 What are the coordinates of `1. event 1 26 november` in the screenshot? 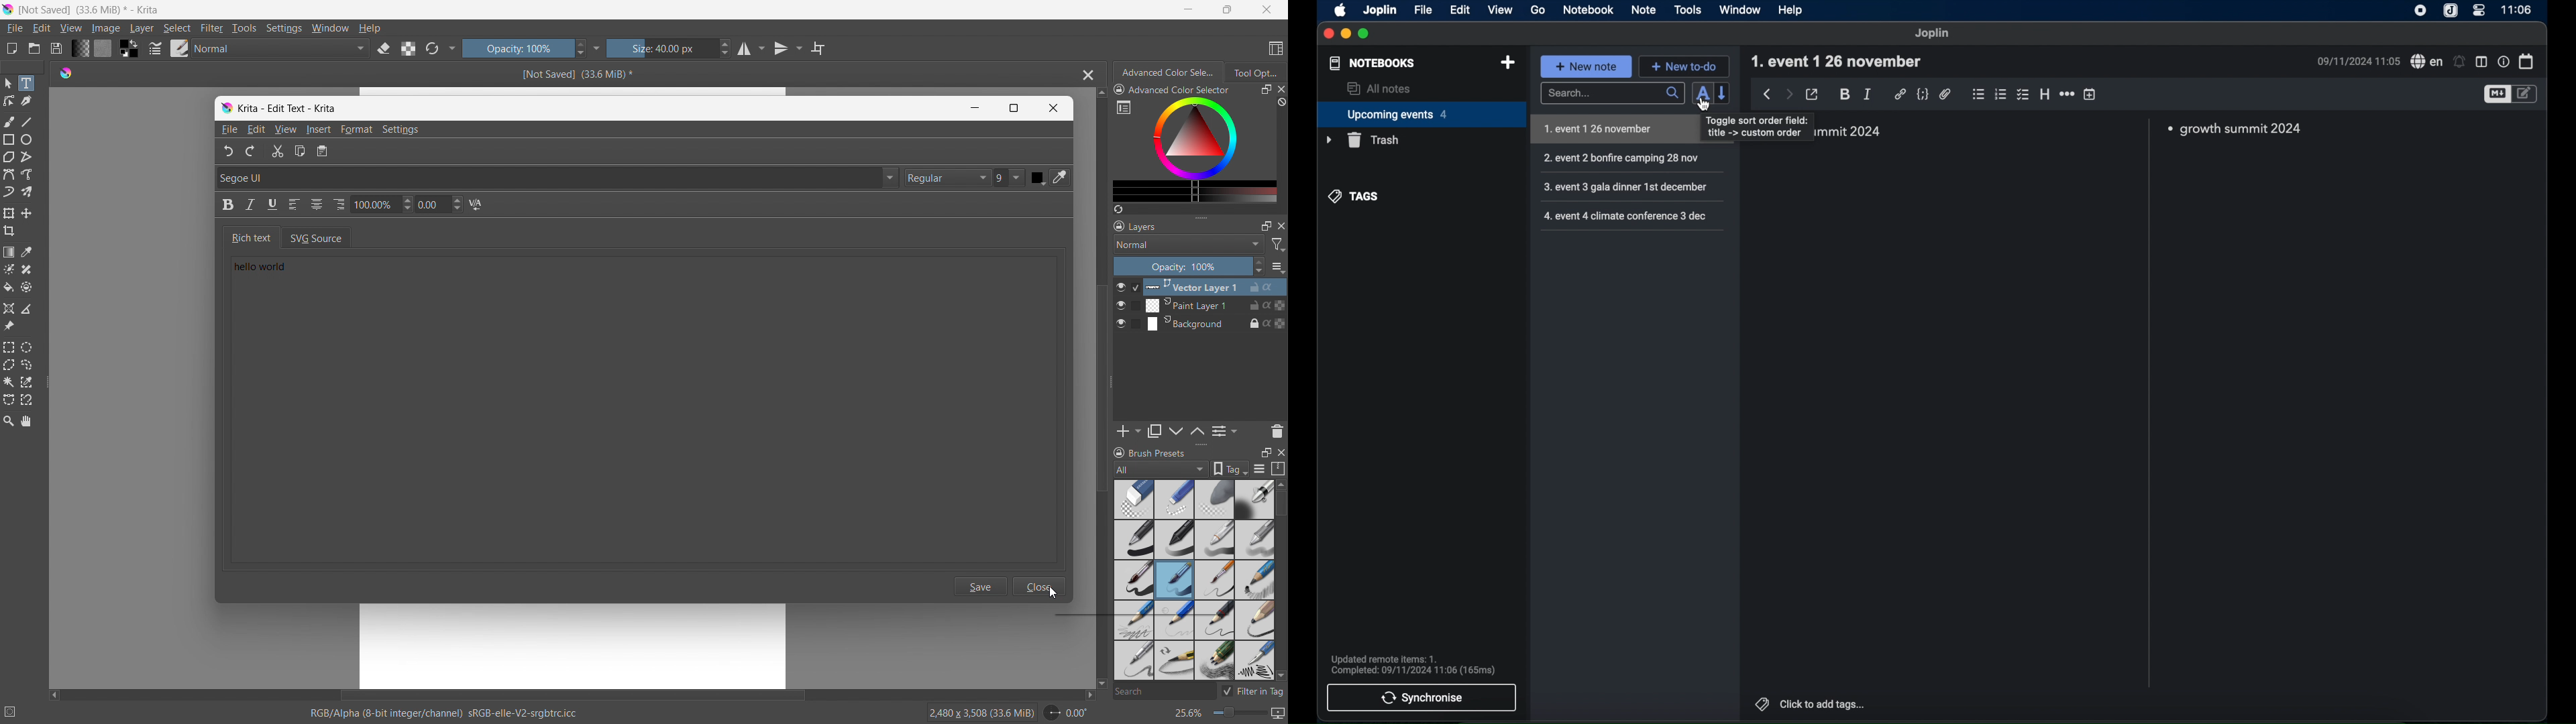 It's located at (1841, 60).